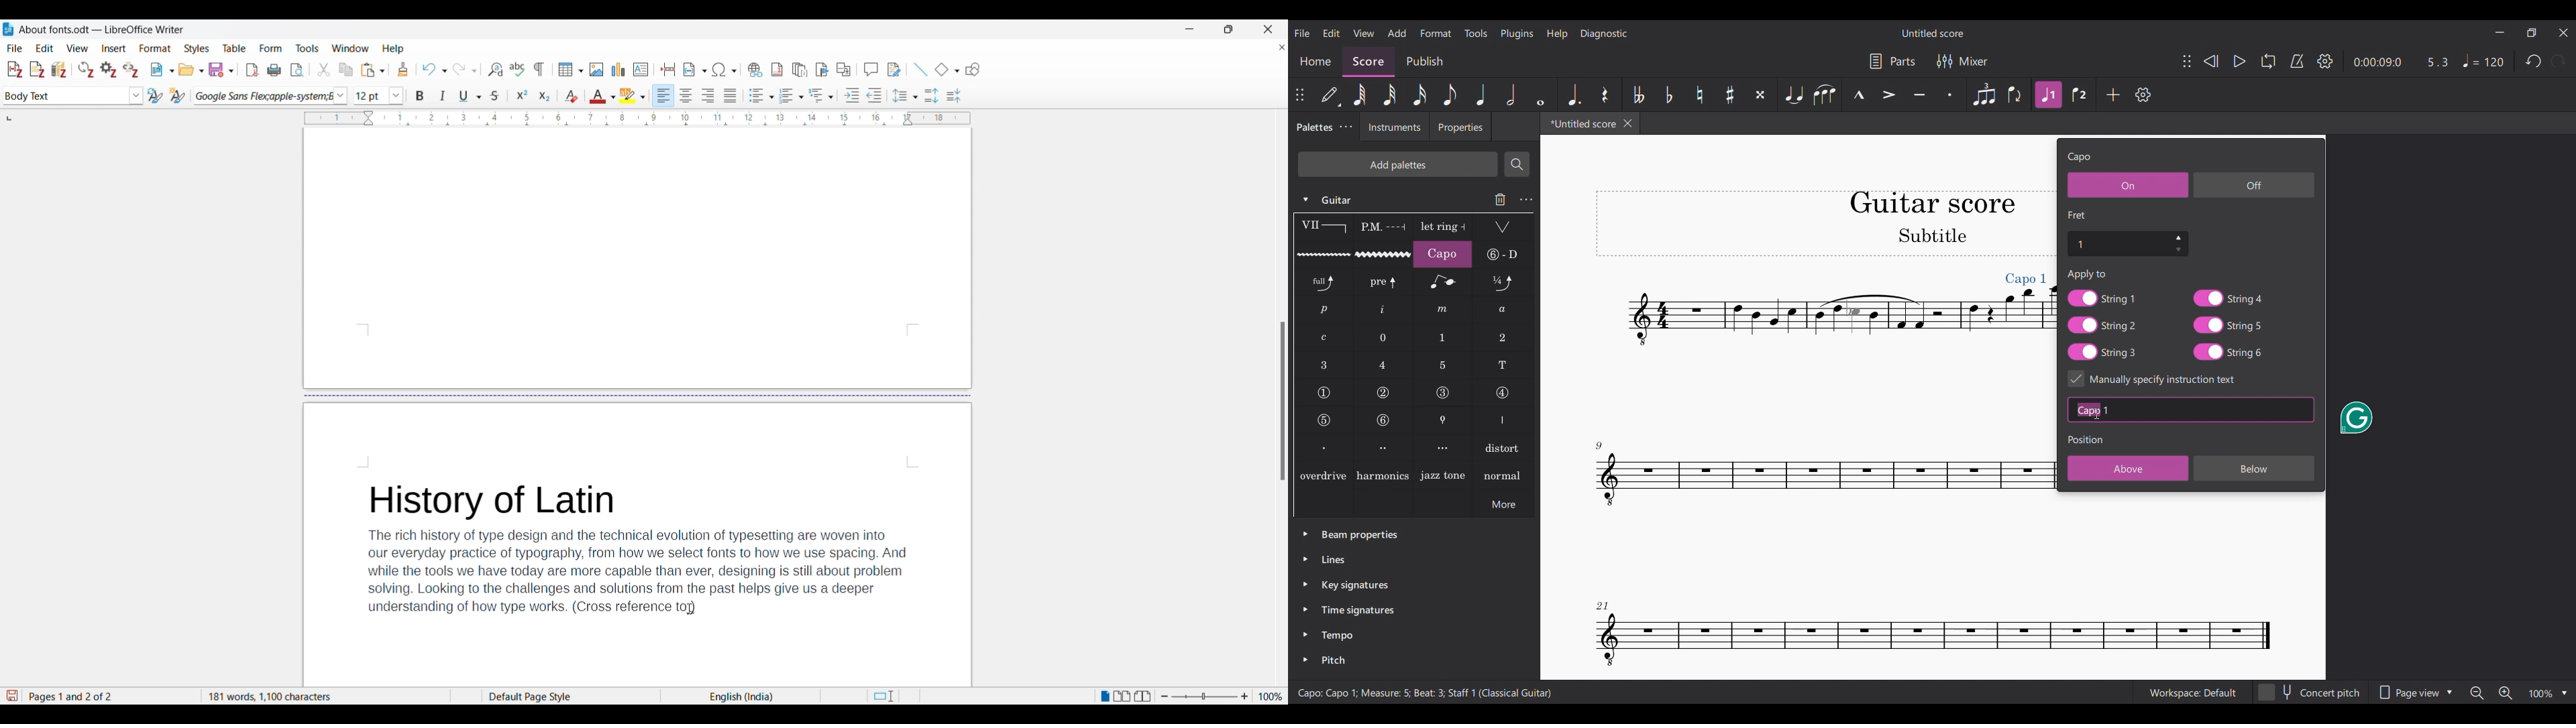  I want to click on Section title, so click(2078, 215).